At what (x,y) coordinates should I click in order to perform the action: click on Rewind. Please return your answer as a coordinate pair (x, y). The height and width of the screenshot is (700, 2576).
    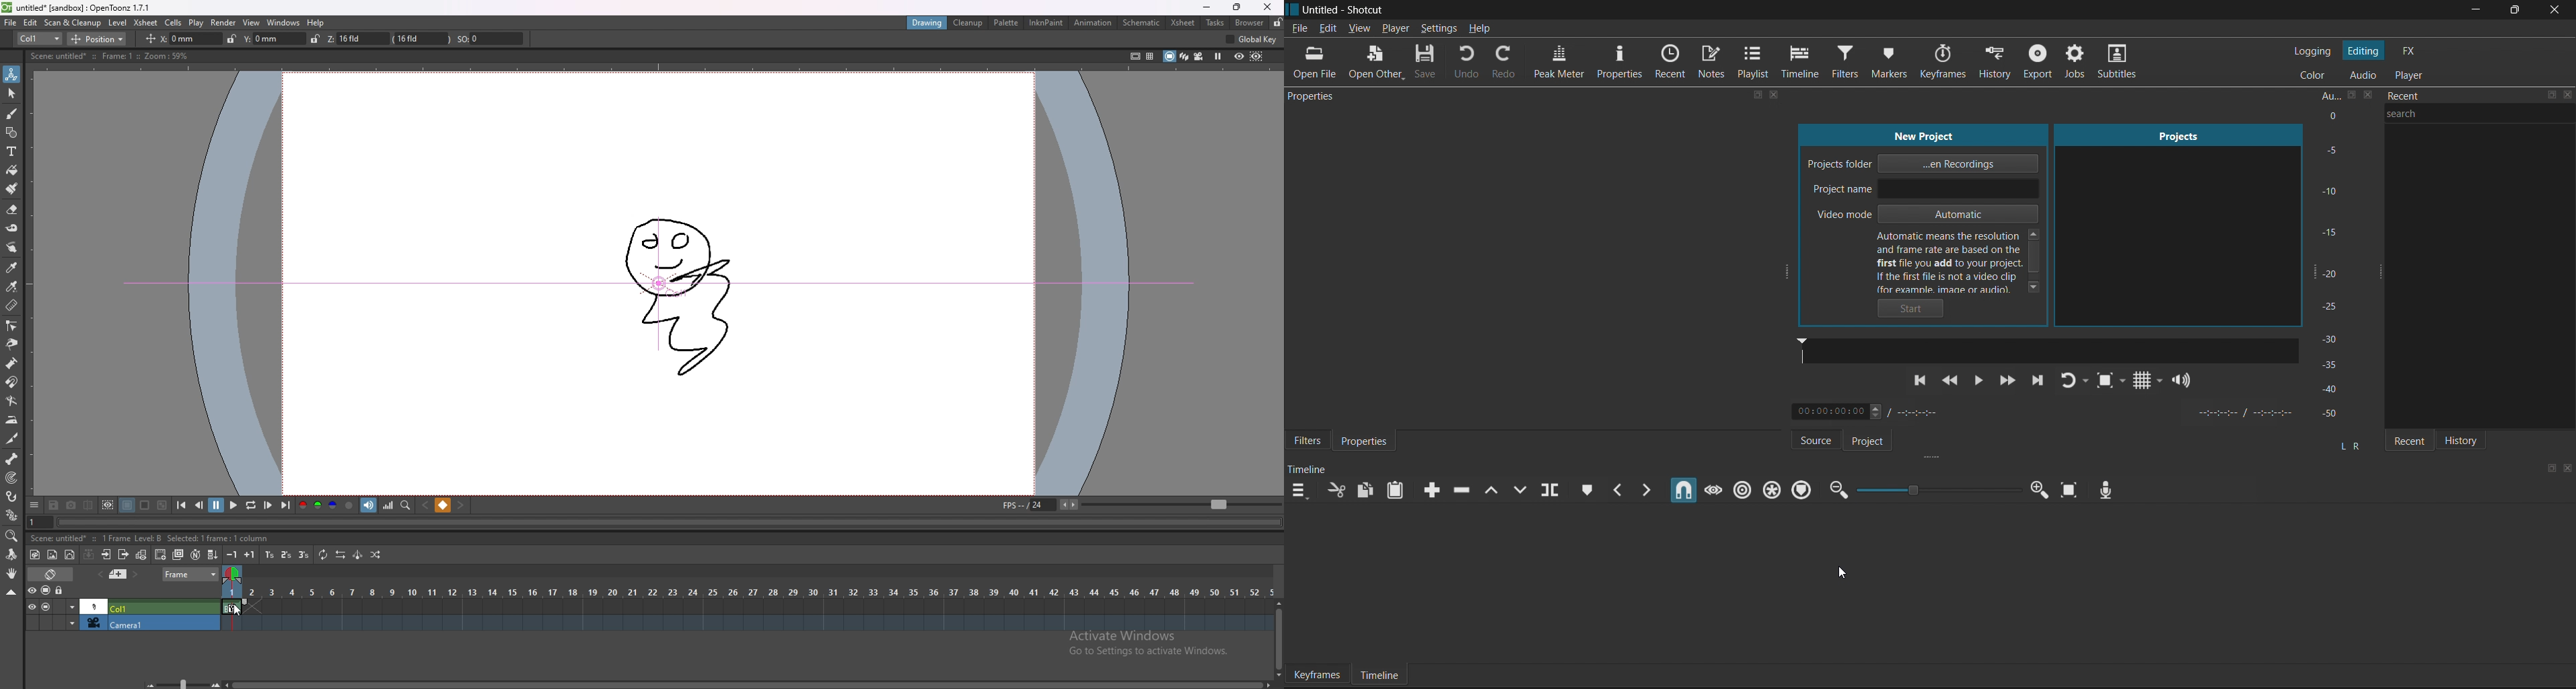
    Looking at the image, I should click on (1953, 382).